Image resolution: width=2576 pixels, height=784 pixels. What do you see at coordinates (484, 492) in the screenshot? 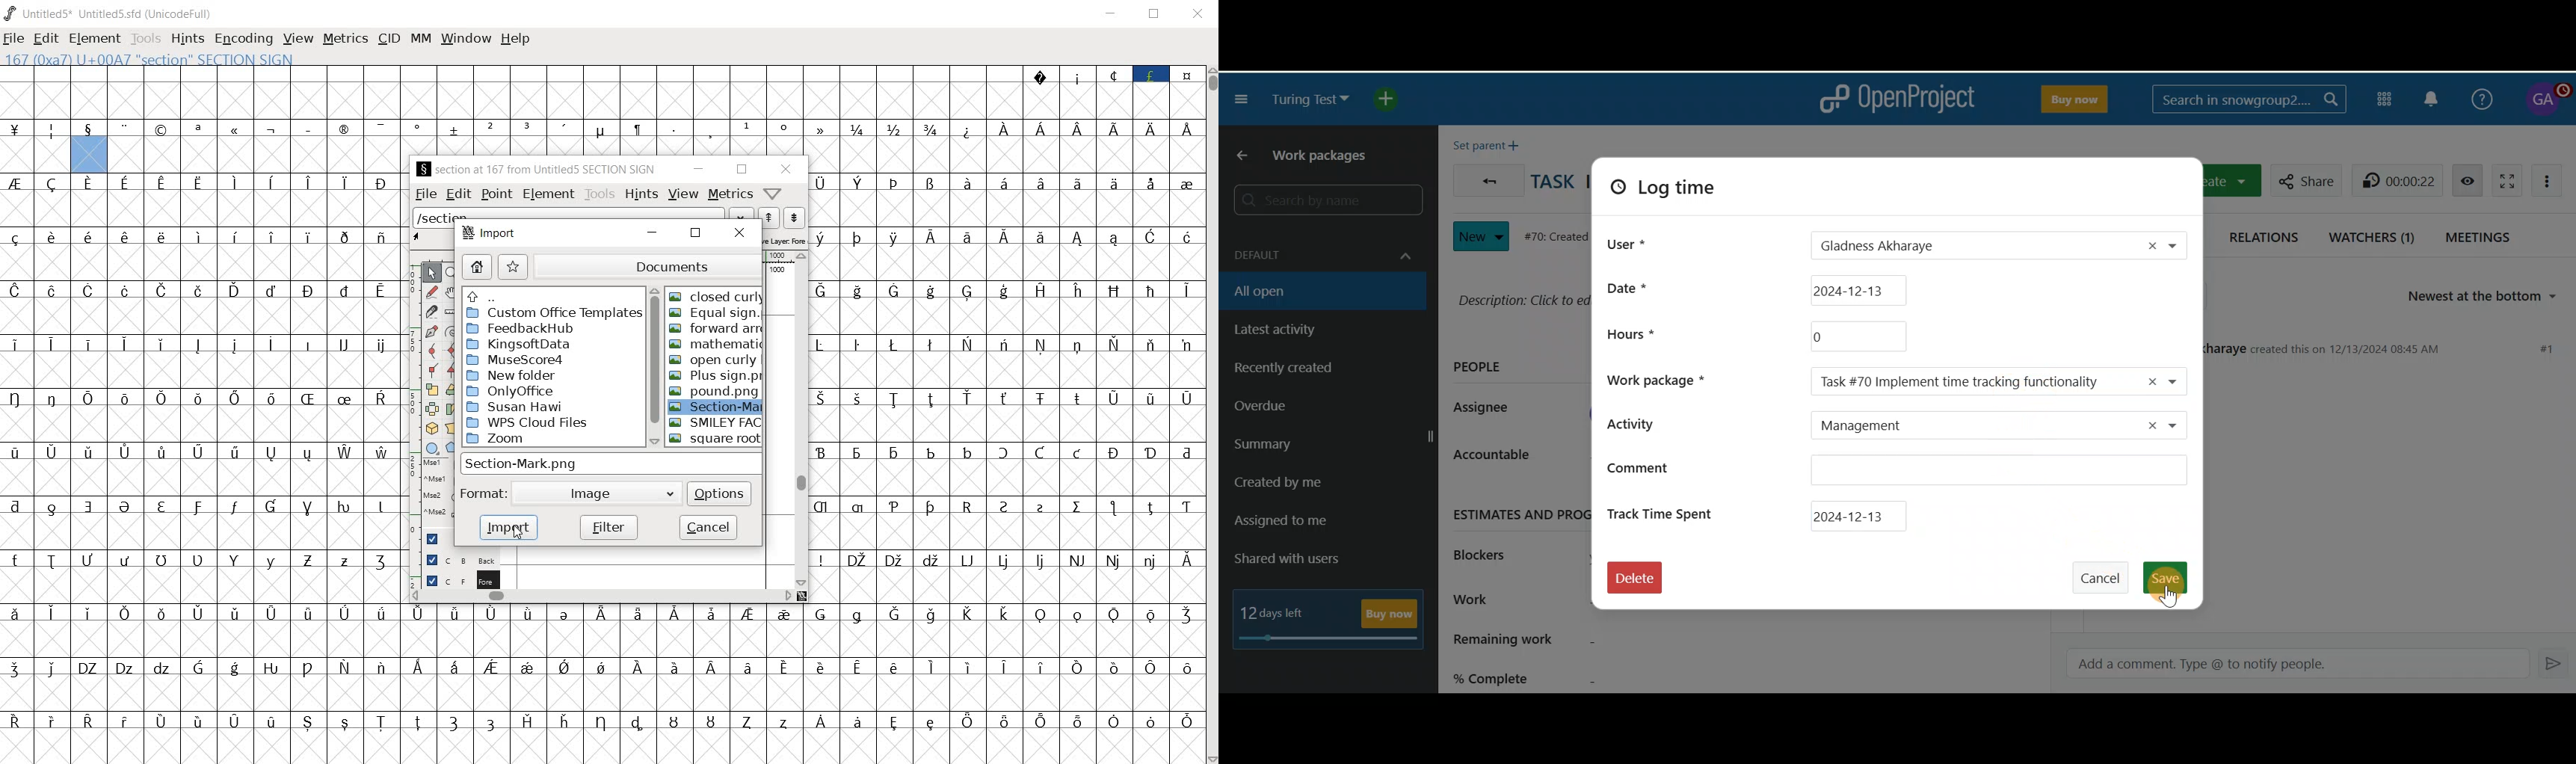
I see `format` at bounding box center [484, 492].